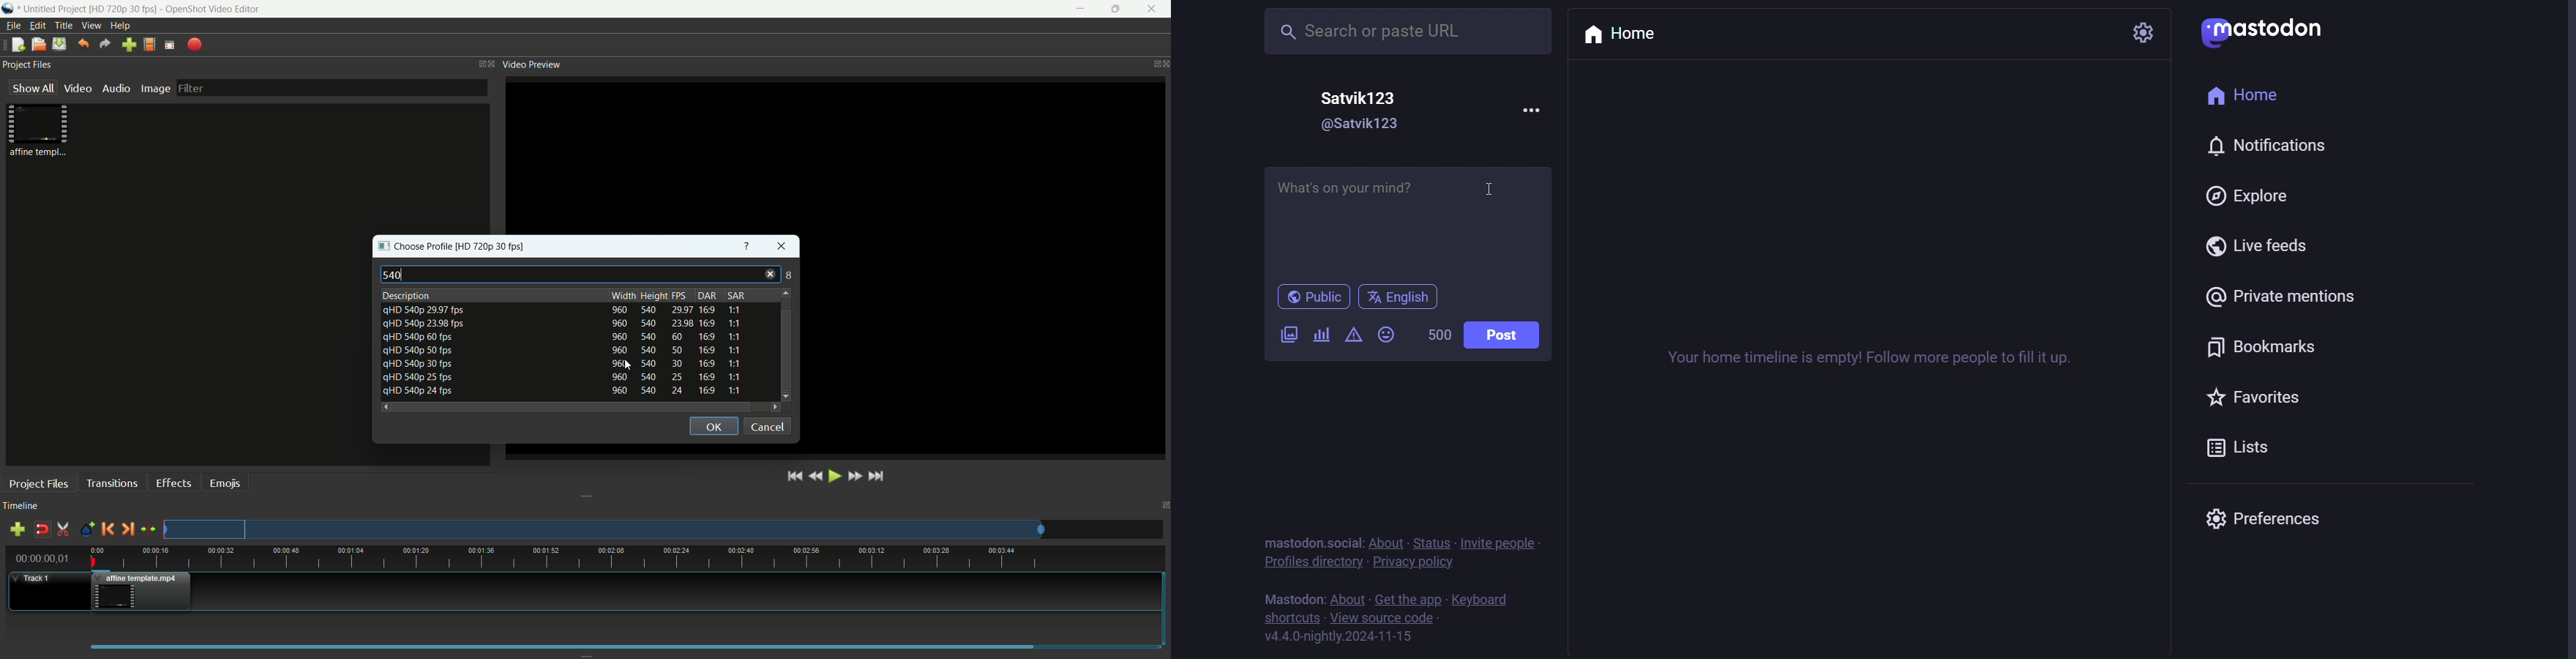 The width and height of the screenshot is (2576, 672). I want to click on full screen, so click(171, 46).